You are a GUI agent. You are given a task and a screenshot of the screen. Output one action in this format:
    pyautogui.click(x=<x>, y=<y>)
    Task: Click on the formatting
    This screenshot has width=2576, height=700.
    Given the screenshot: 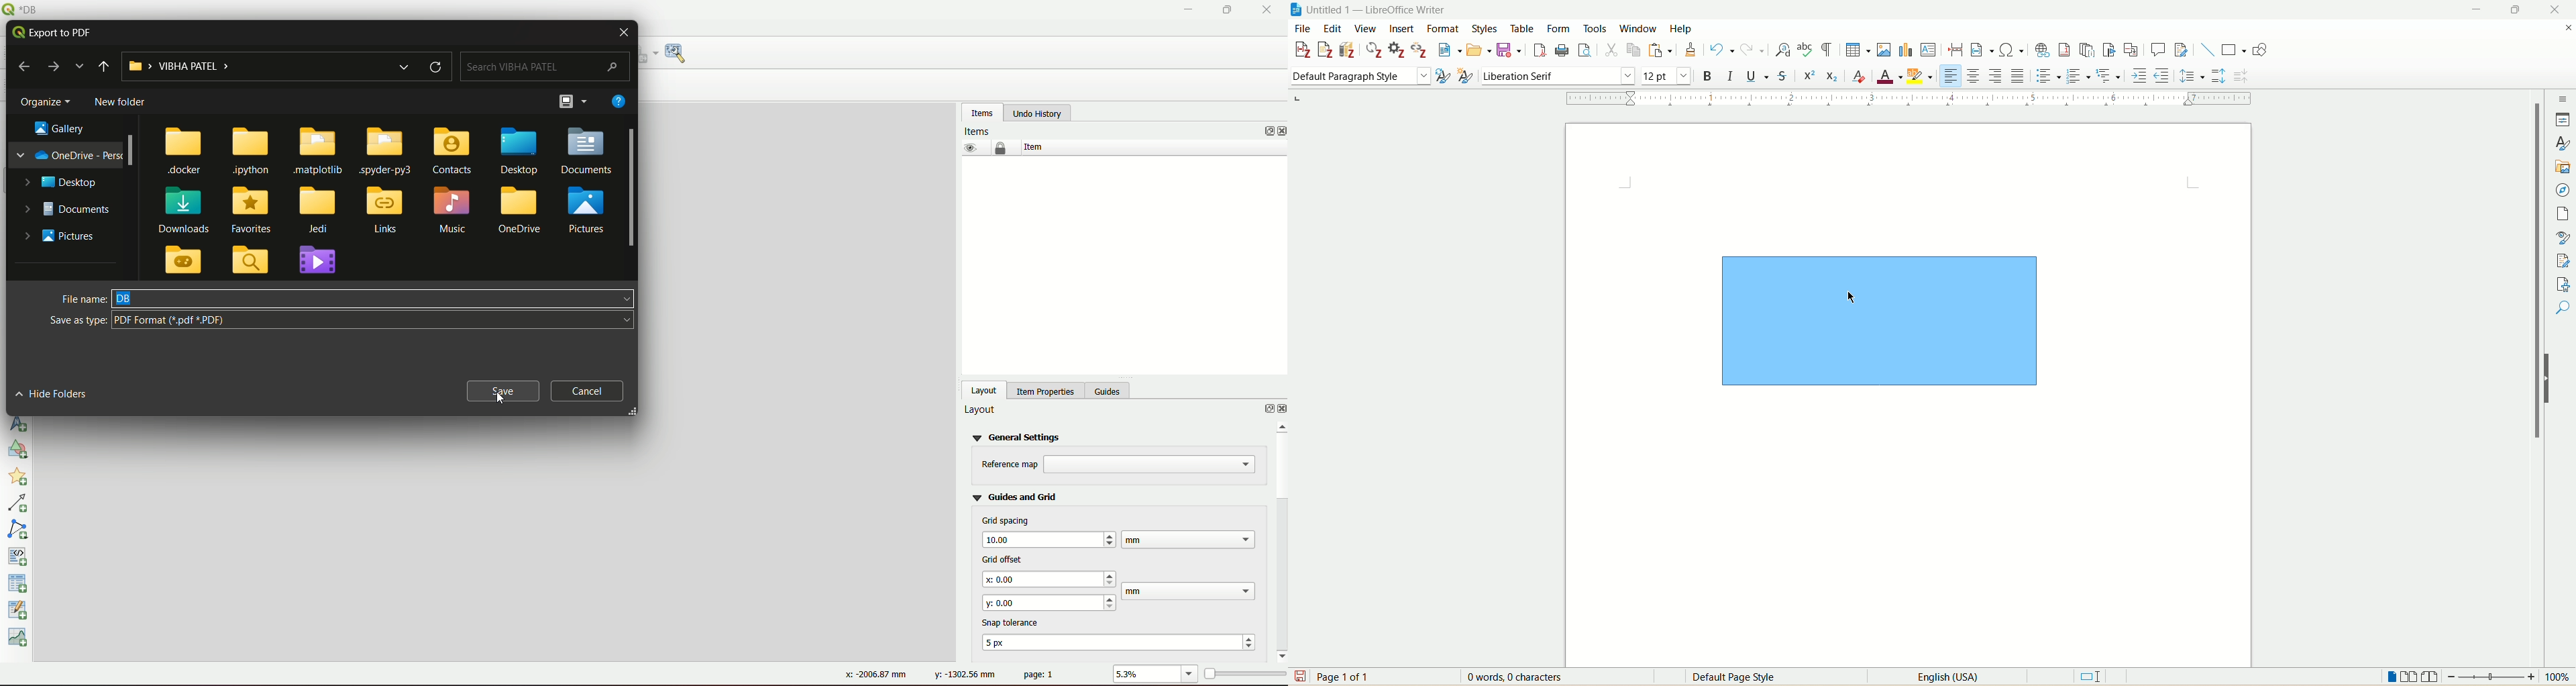 What is the action you would take?
    pyautogui.click(x=1690, y=50)
    